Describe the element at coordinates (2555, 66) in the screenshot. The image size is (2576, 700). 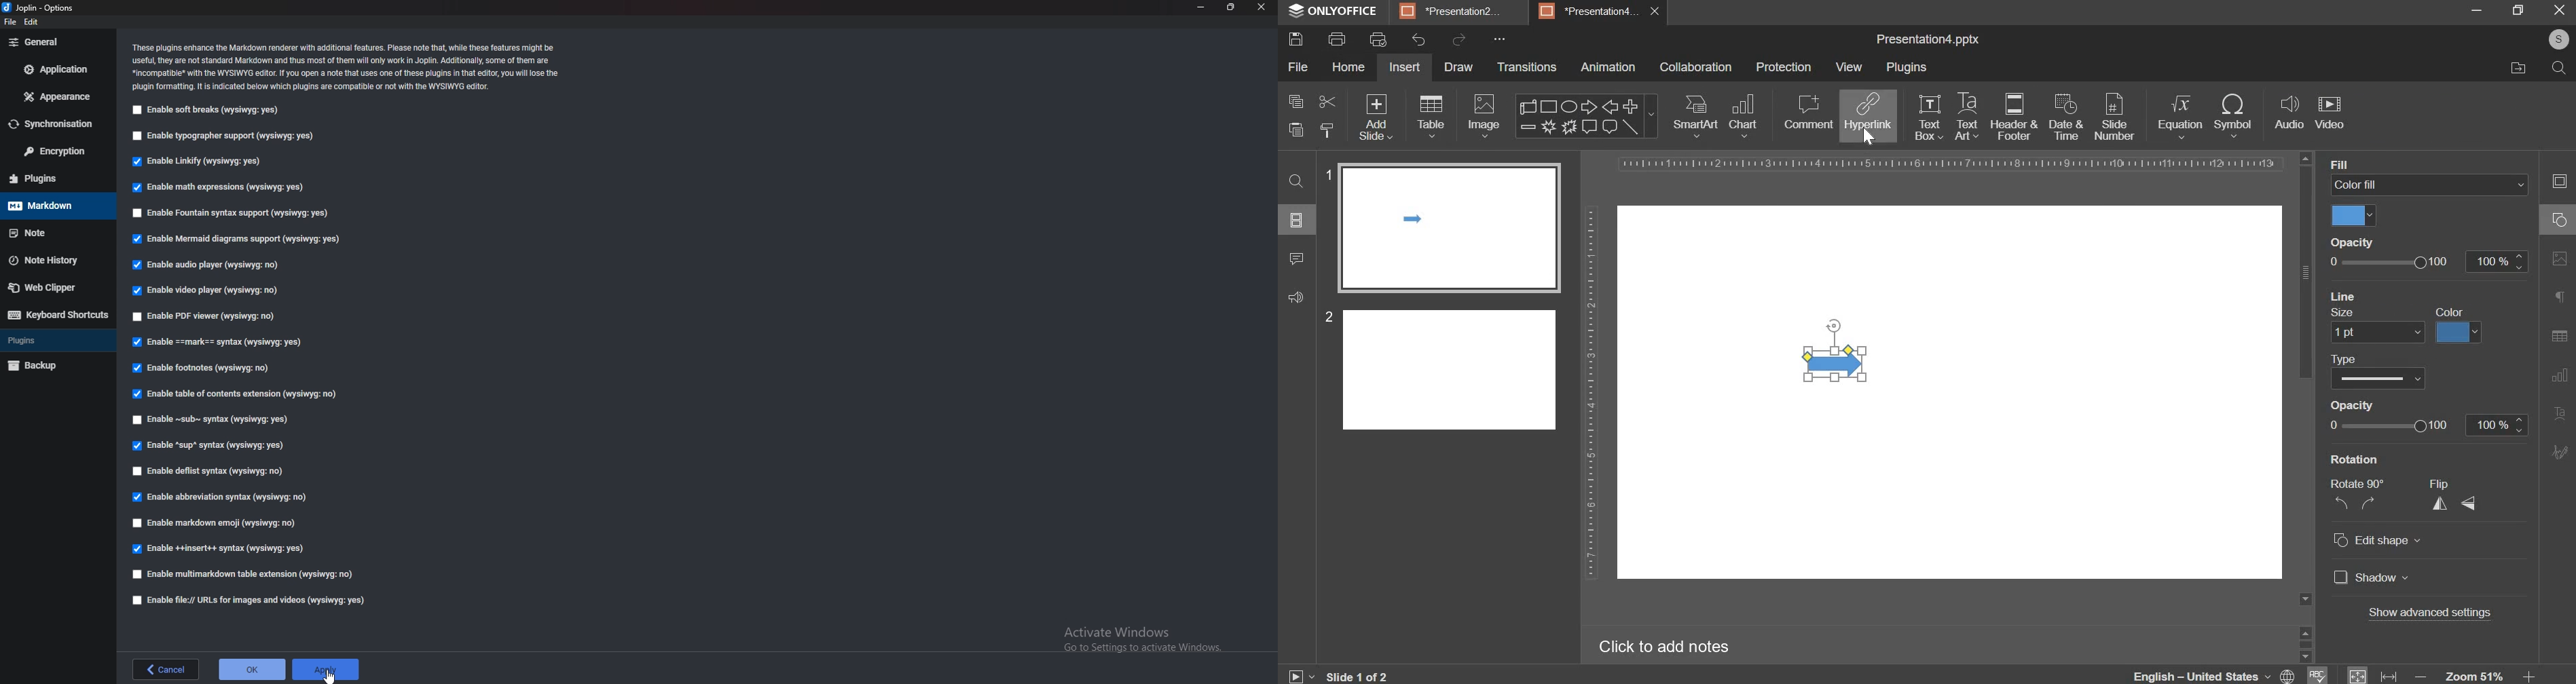
I see `search` at that location.